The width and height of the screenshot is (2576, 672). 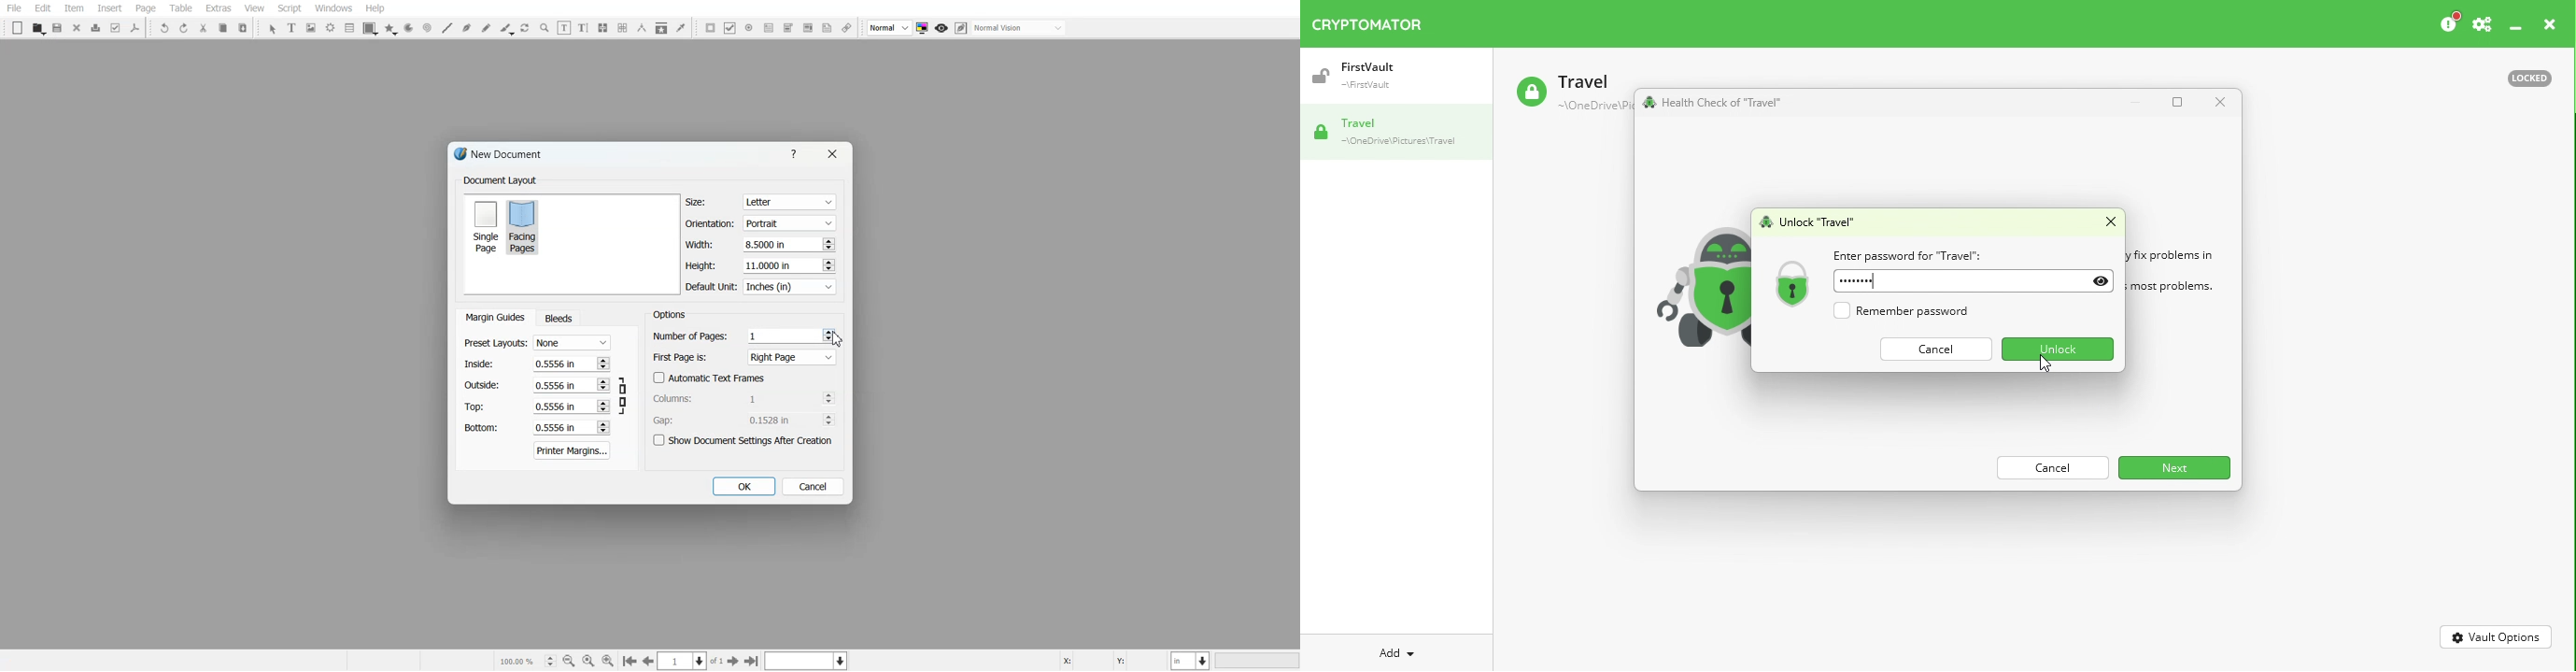 I want to click on Item, so click(x=74, y=9).